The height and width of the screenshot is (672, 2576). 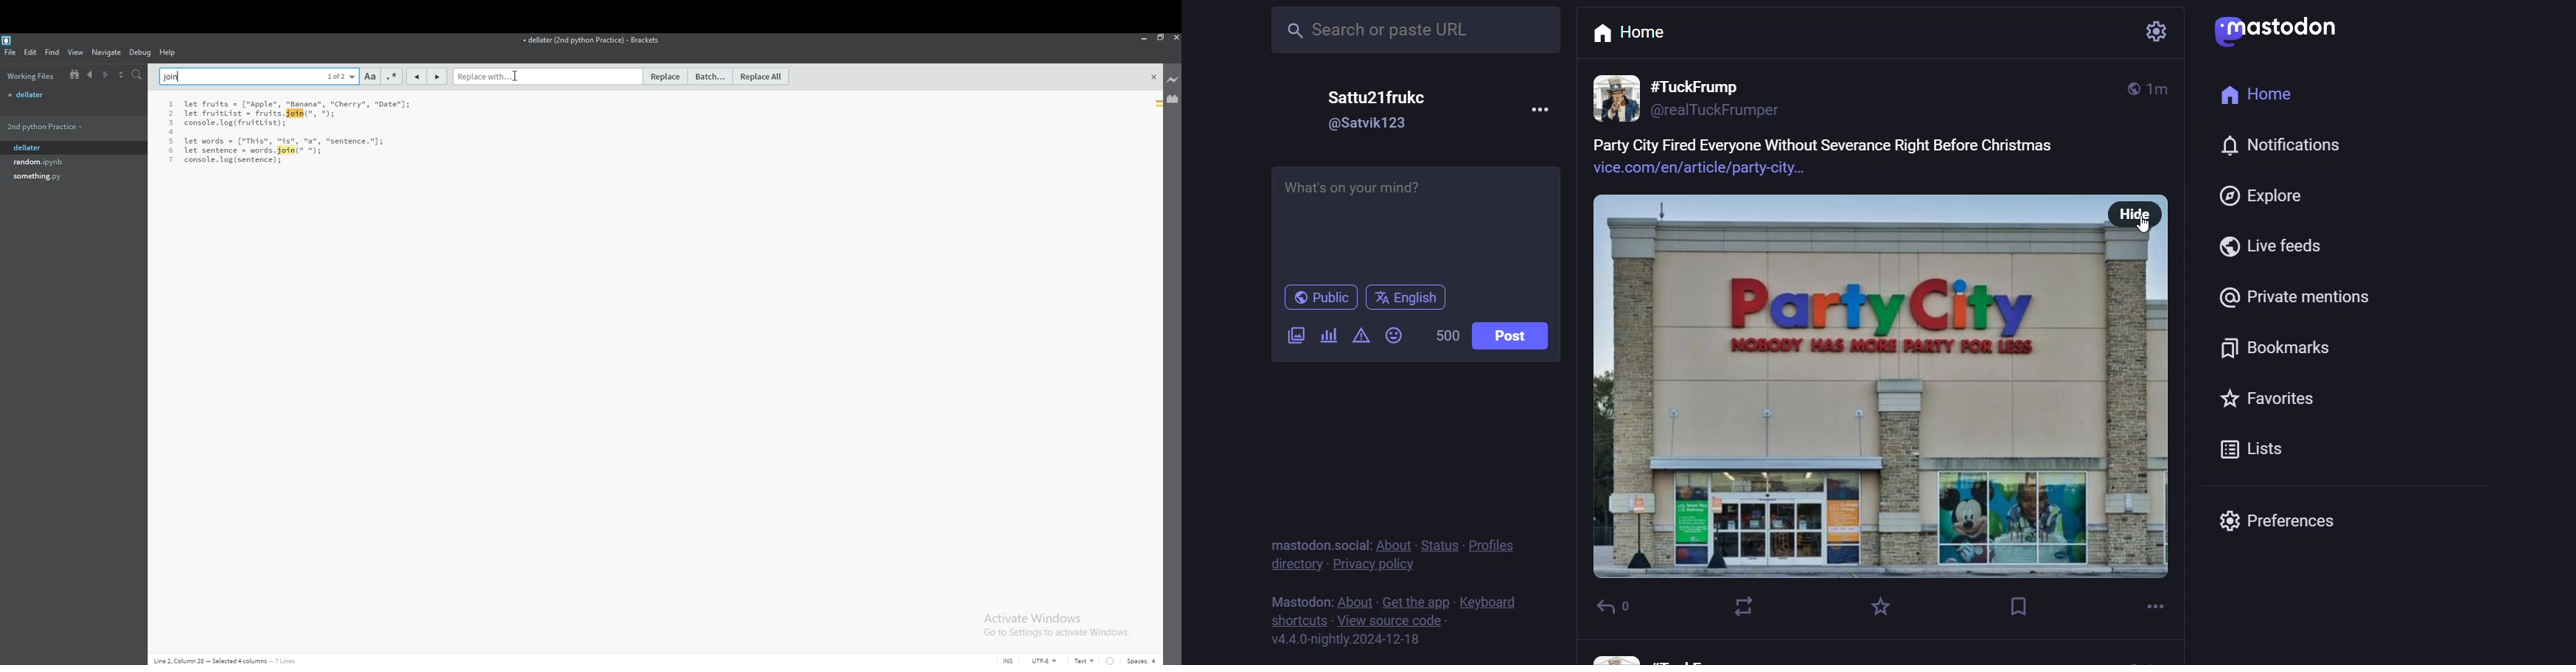 What do you see at coordinates (2266, 400) in the screenshot?
I see `Favorites` at bounding box center [2266, 400].